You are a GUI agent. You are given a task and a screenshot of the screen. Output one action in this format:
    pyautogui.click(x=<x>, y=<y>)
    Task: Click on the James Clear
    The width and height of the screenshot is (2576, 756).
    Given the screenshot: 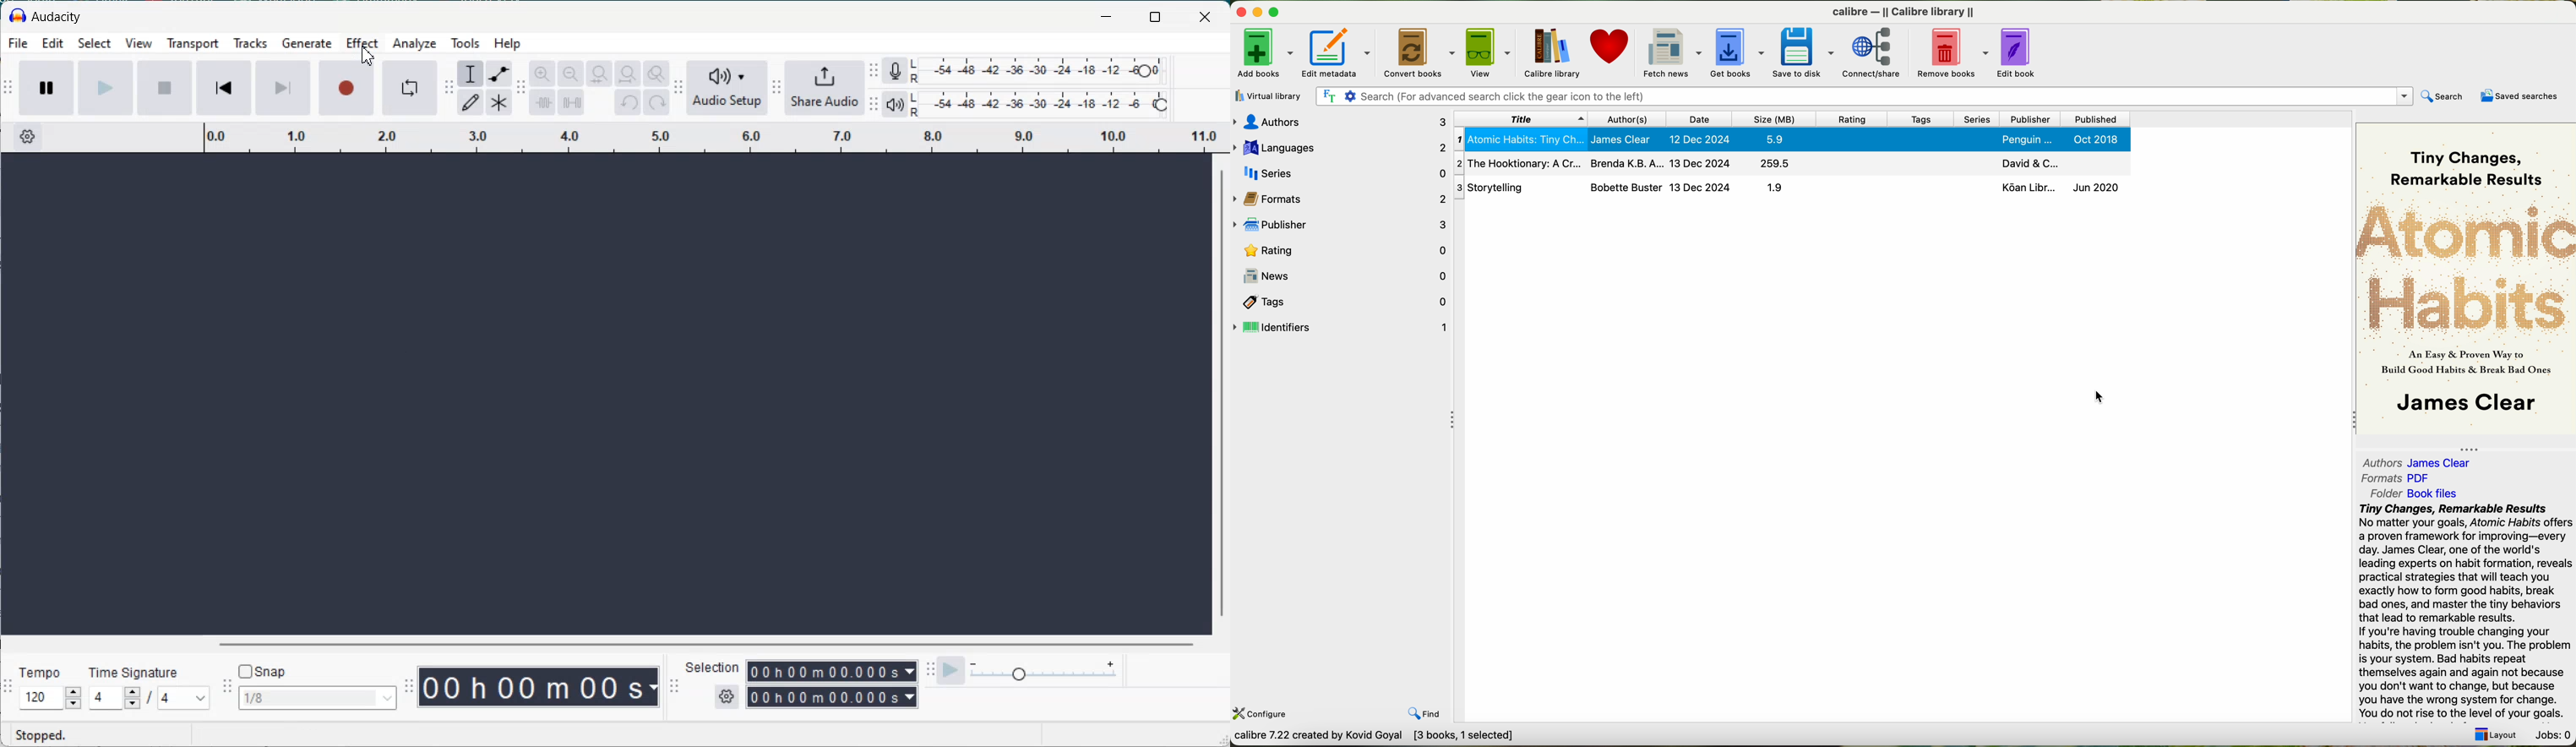 What is the action you would take?
    pyautogui.click(x=2444, y=463)
    